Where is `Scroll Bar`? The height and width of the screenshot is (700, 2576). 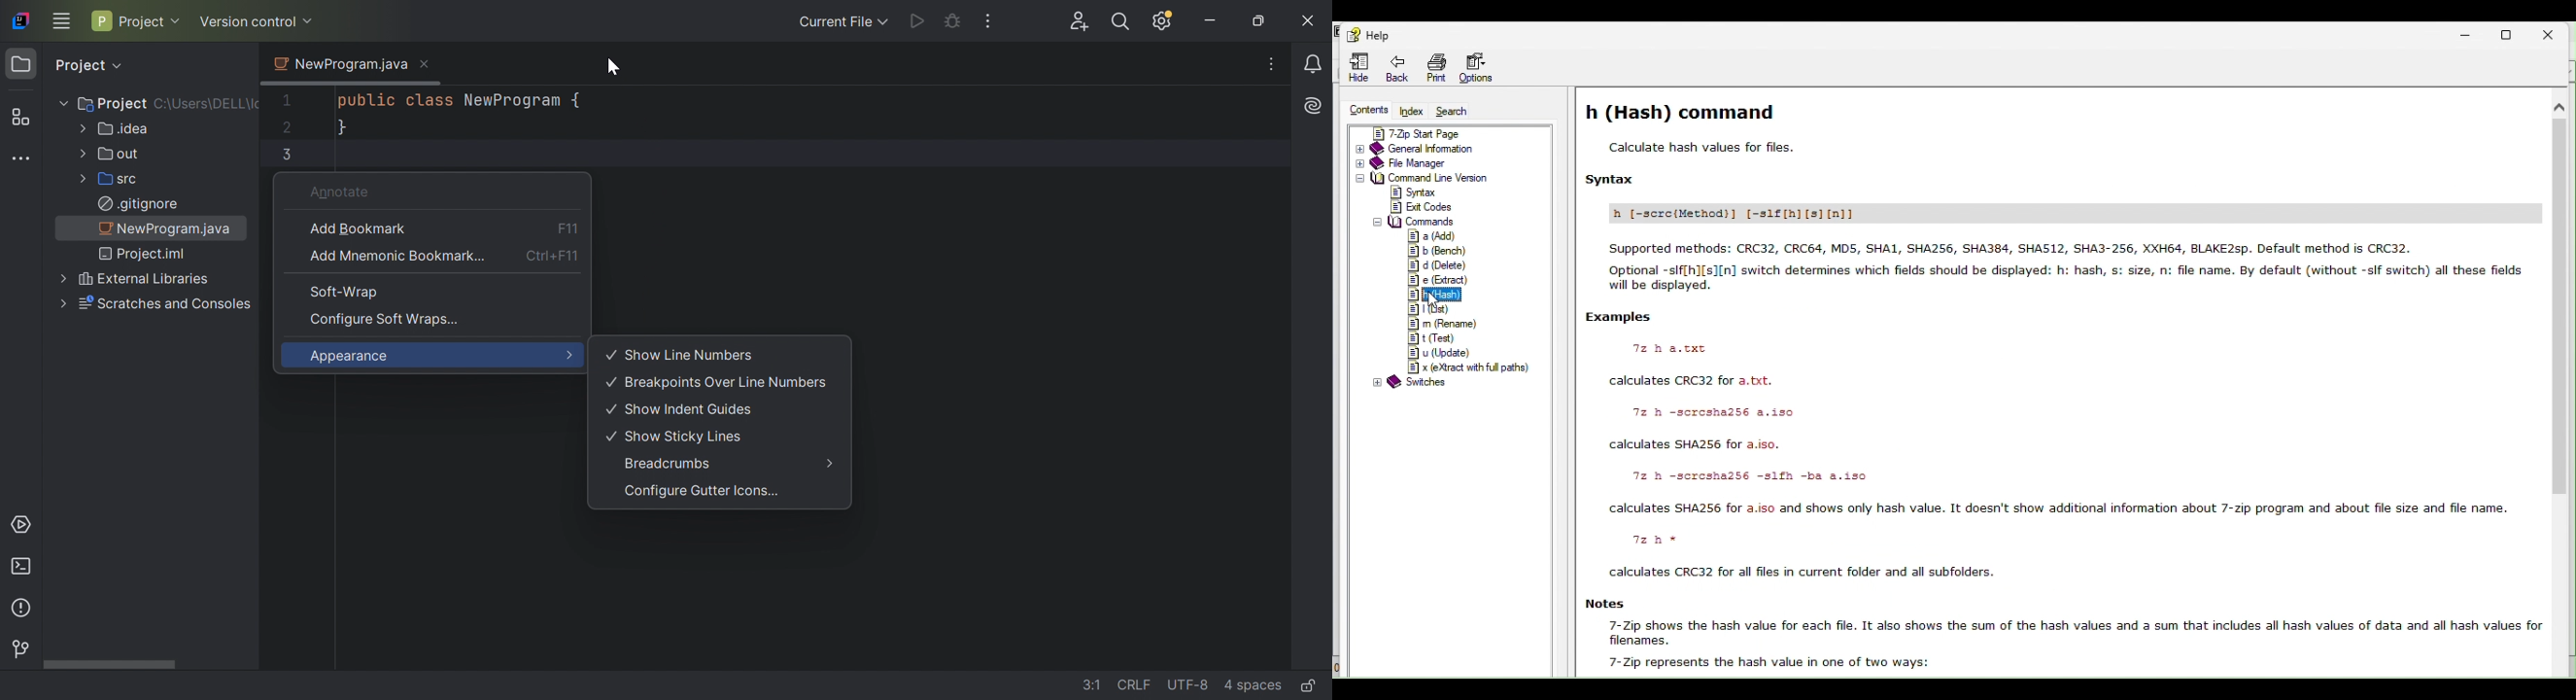 Scroll Bar is located at coordinates (151, 663).